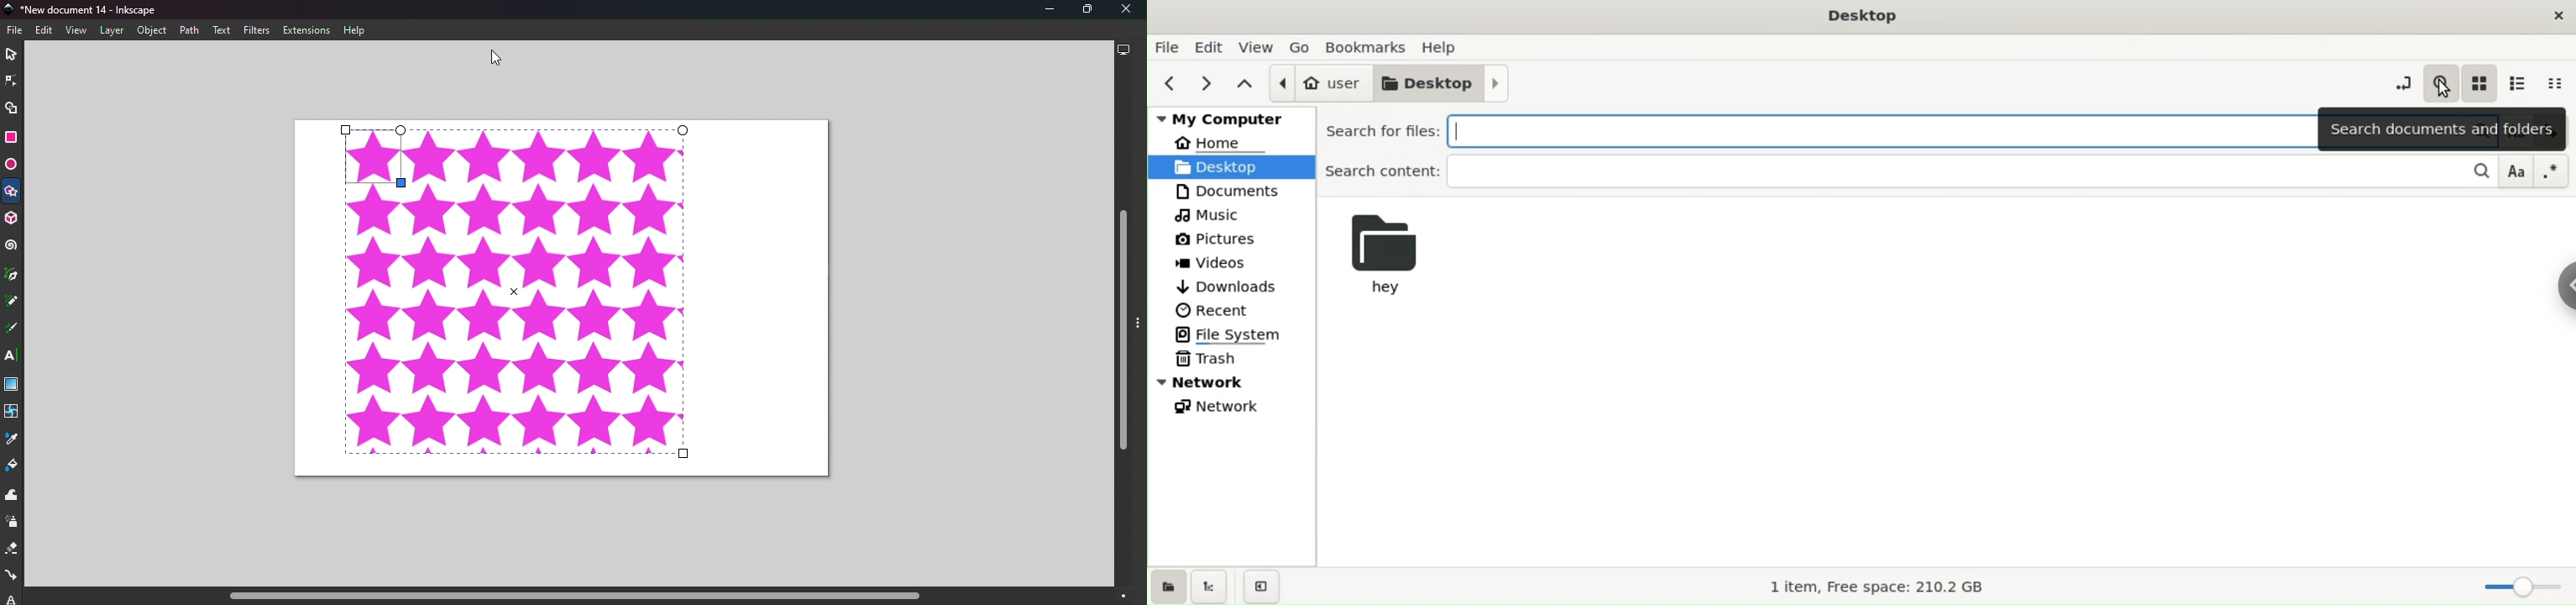 This screenshot has width=2576, height=616. I want to click on Node tool, so click(10, 81).